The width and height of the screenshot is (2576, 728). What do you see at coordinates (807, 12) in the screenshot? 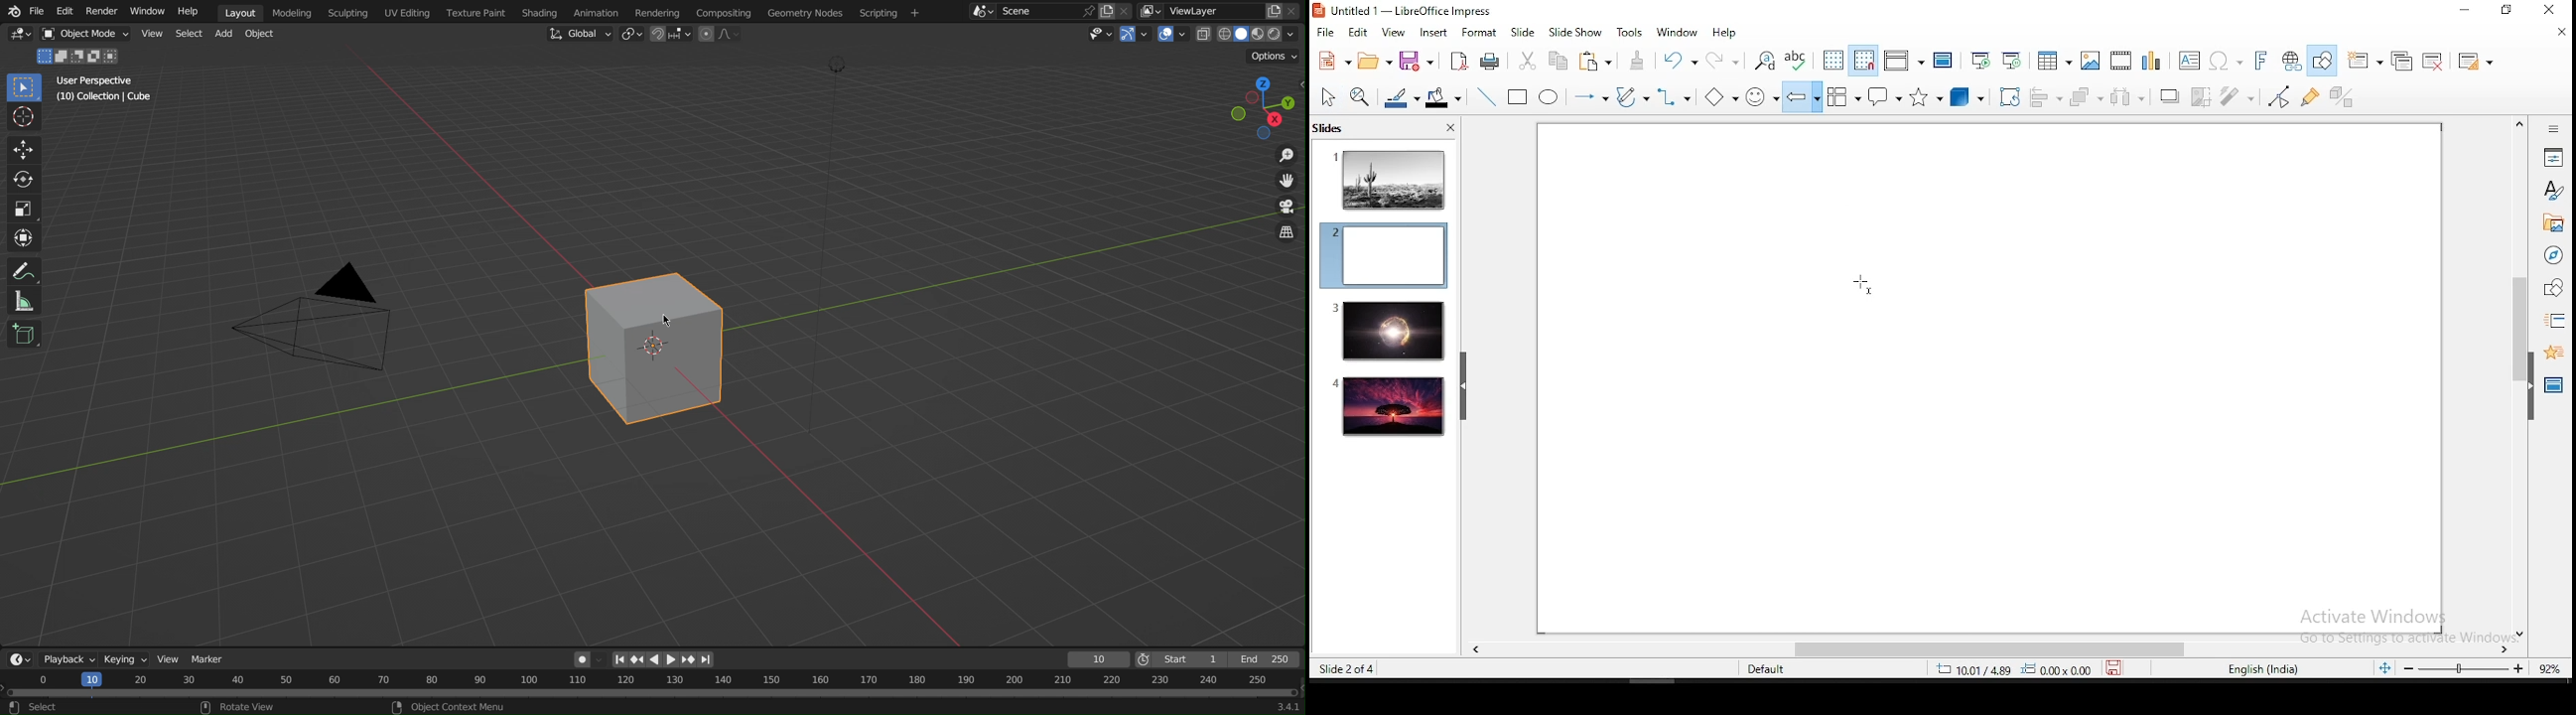
I see `Geometry Nodes` at bounding box center [807, 12].